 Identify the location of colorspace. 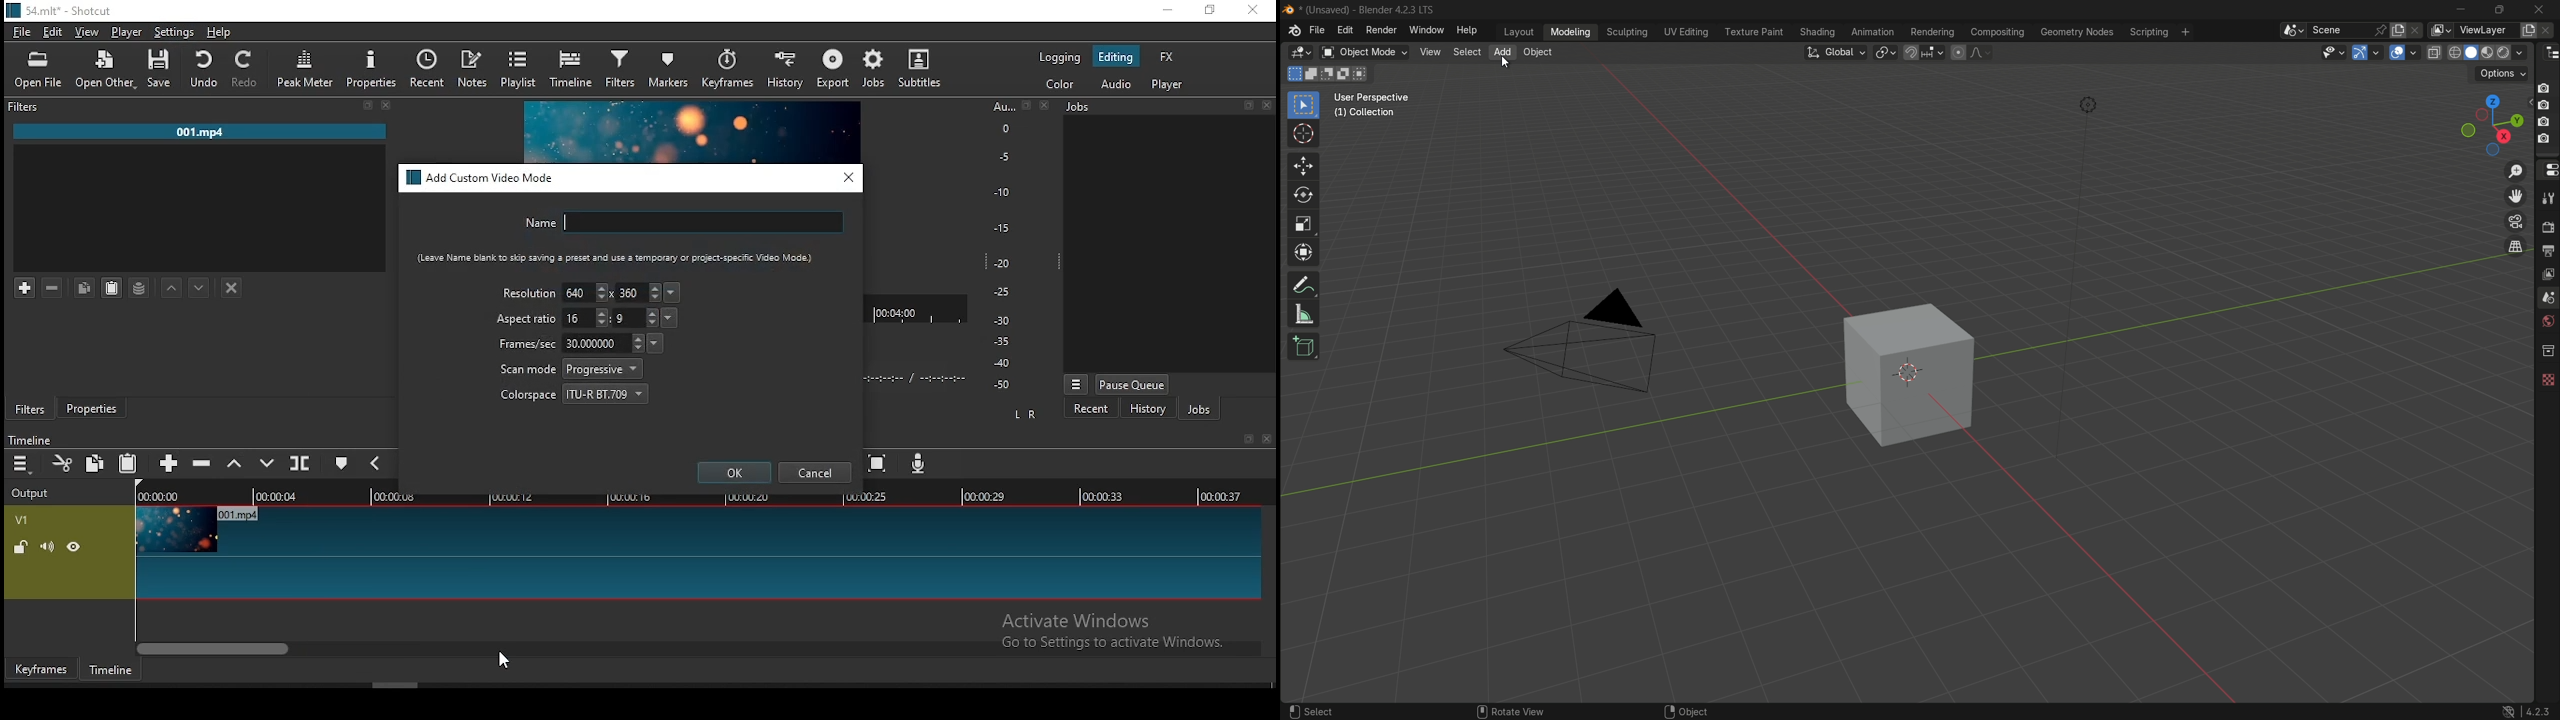
(575, 392).